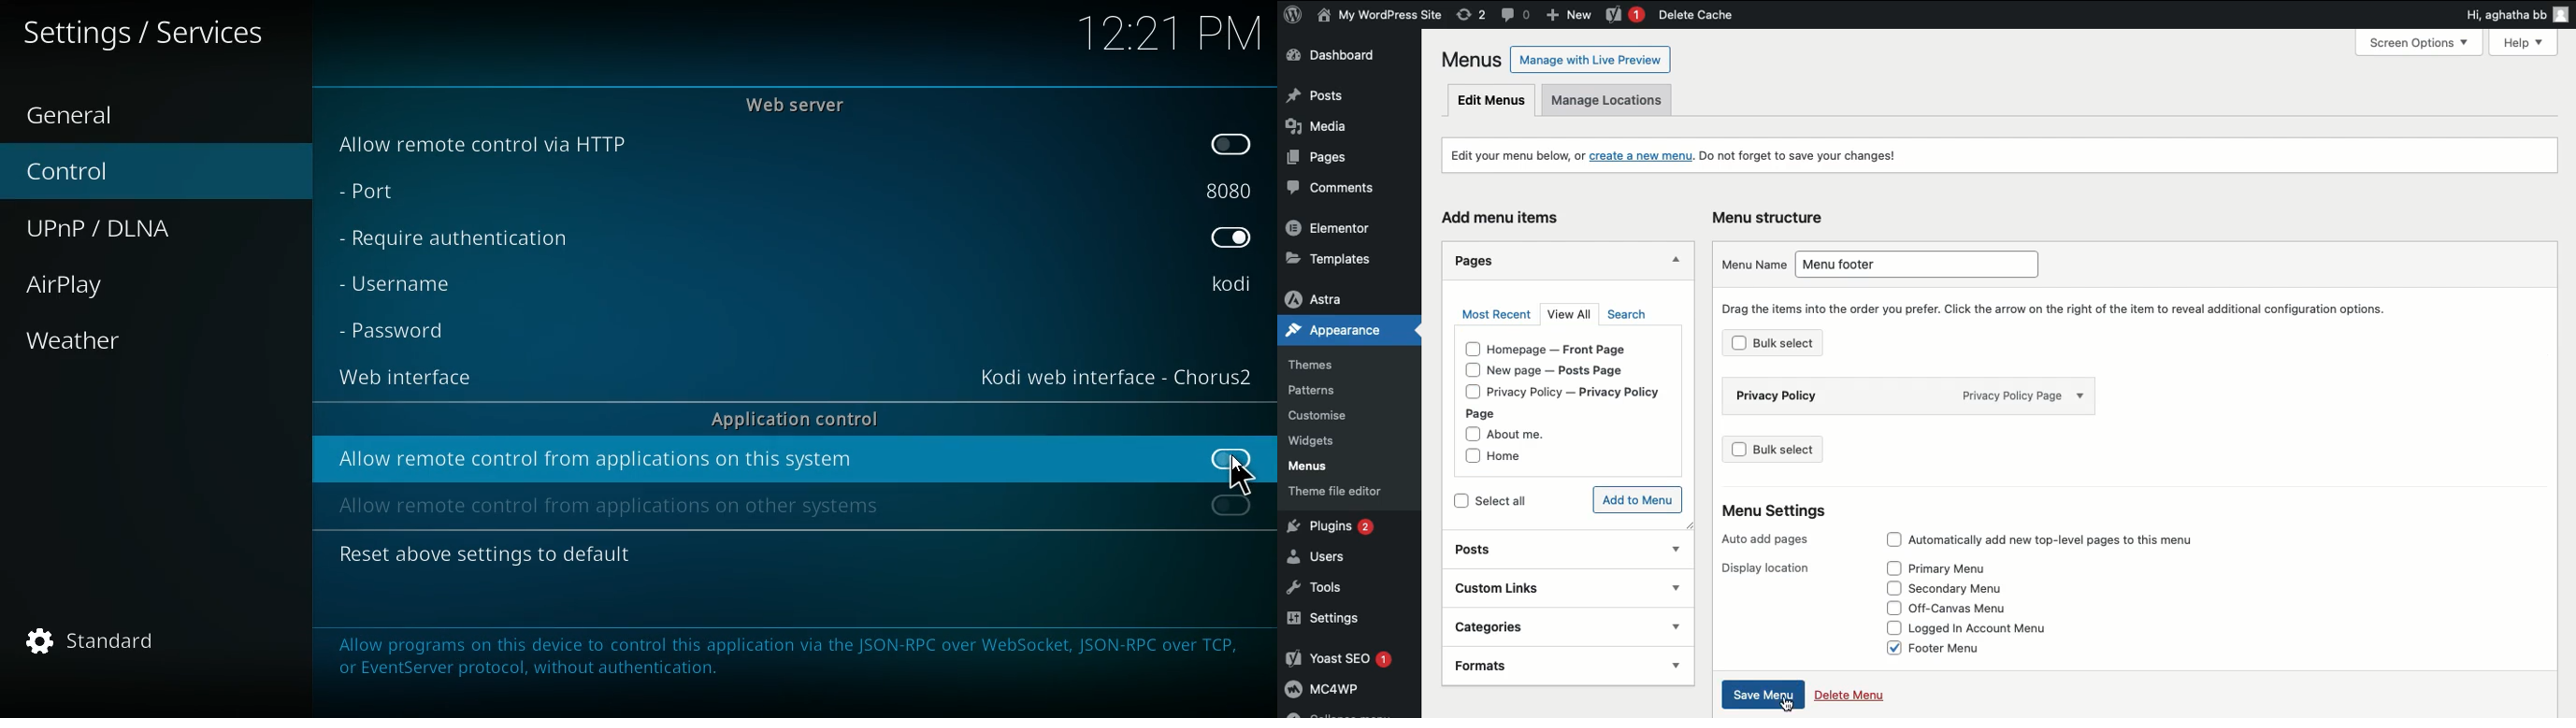 The height and width of the screenshot is (728, 2576). Describe the element at coordinates (412, 379) in the screenshot. I see `web interface` at that location.